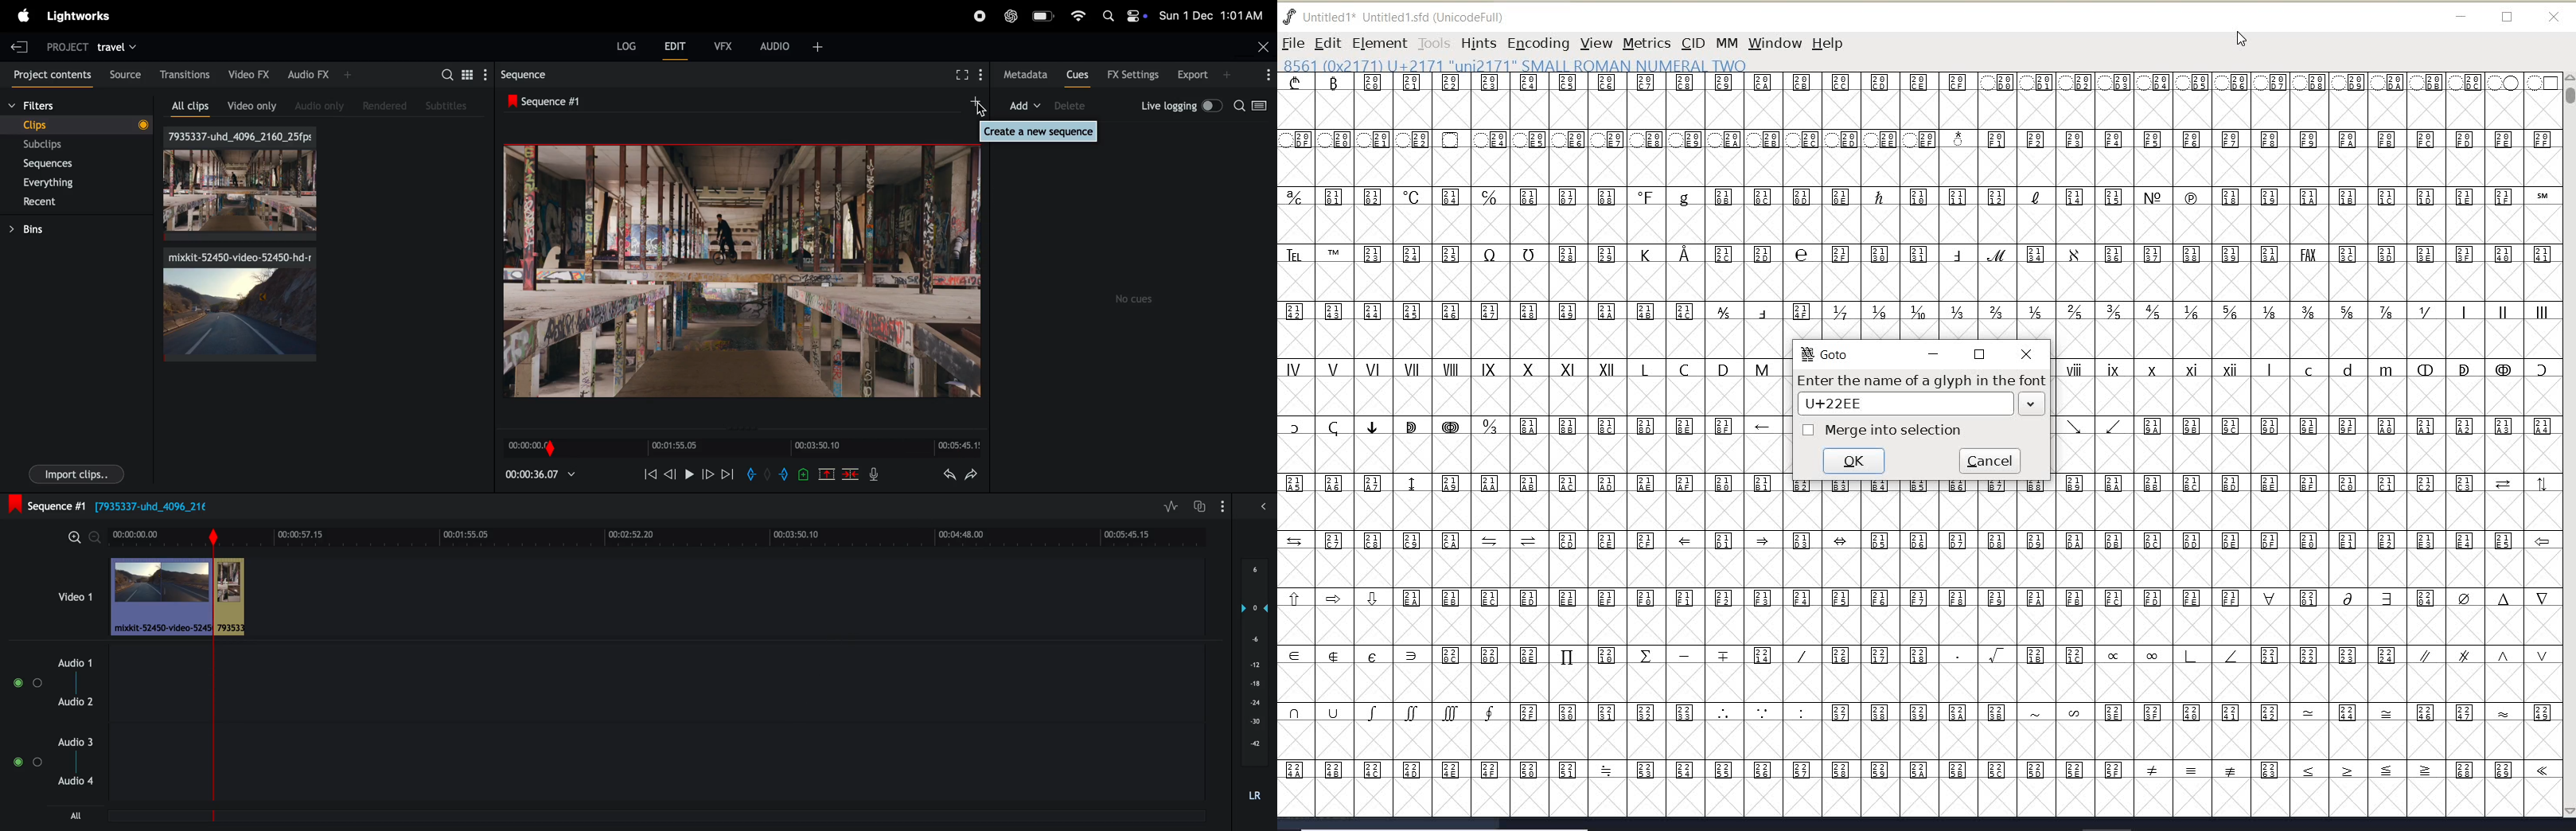 The height and width of the screenshot is (840, 2576). What do you see at coordinates (2028, 354) in the screenshot?
I see `CLOSE` at bounding box center [2028, 354].